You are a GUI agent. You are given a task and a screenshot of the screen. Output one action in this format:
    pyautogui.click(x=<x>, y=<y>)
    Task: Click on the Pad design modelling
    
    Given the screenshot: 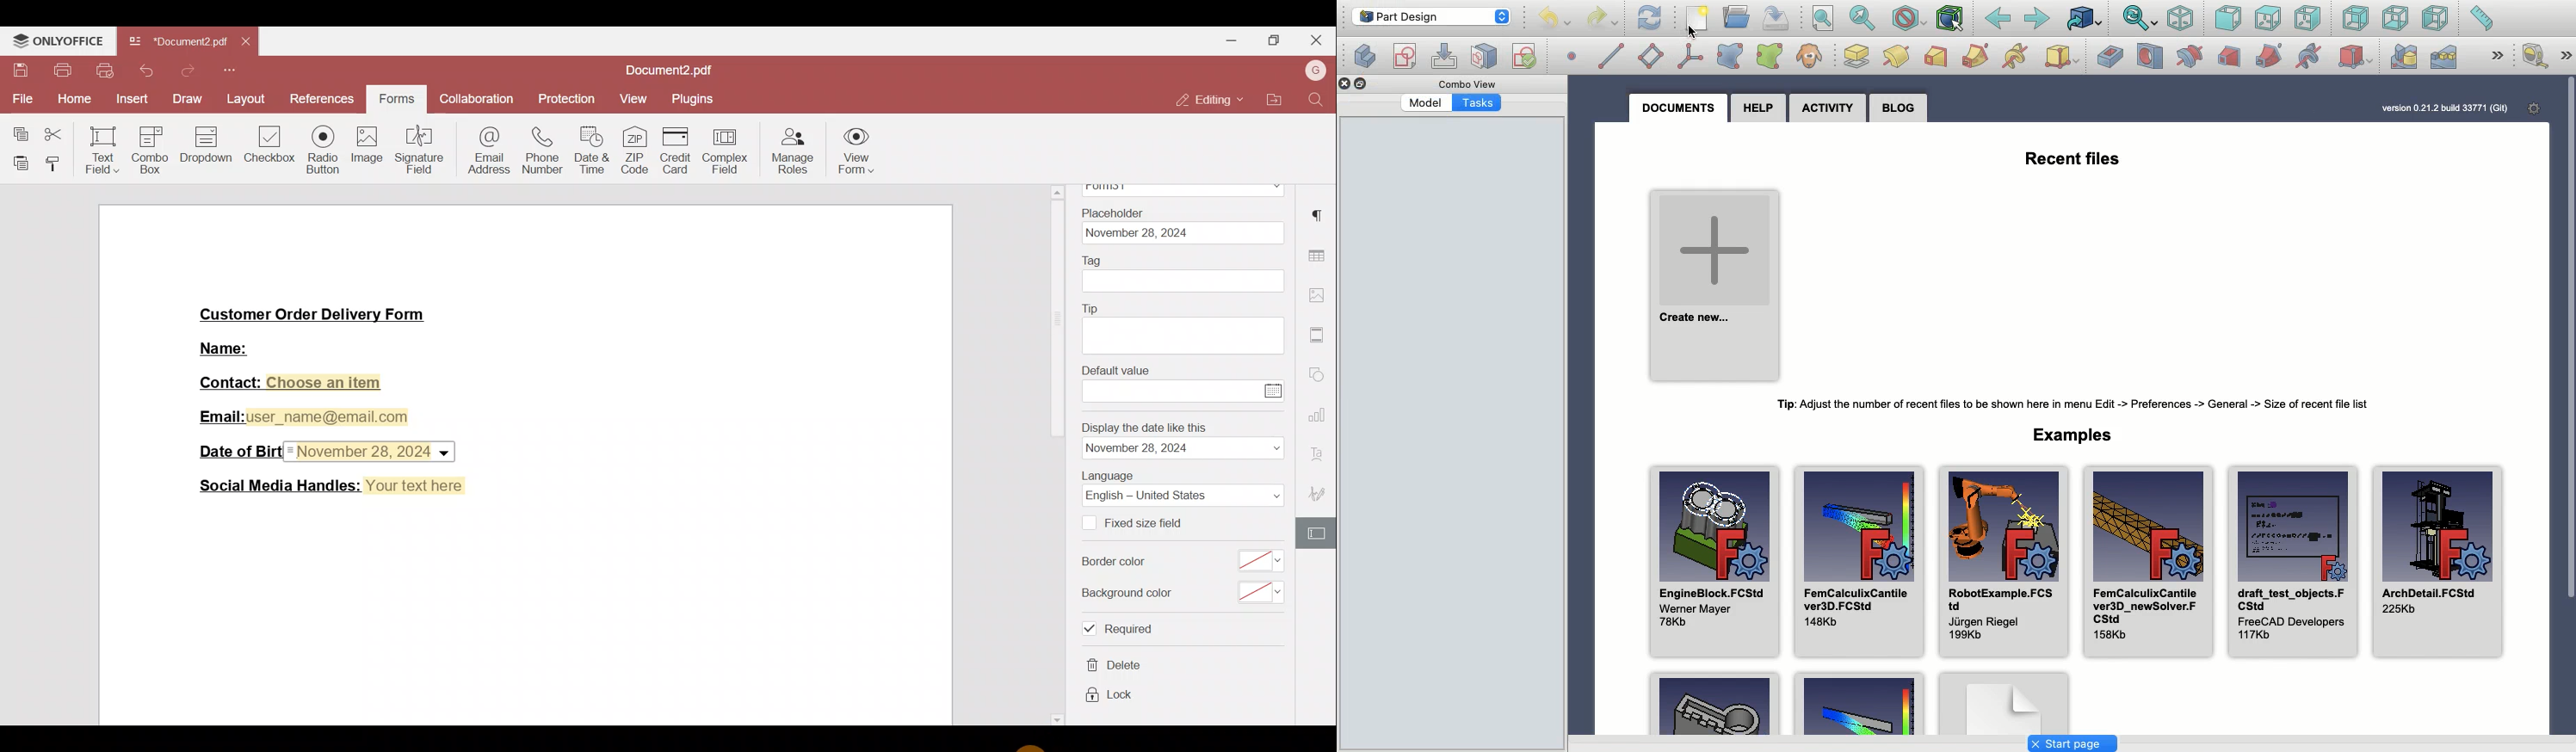 What is the action you would take?
    pyautogui.click(x=1898, y=59)
    